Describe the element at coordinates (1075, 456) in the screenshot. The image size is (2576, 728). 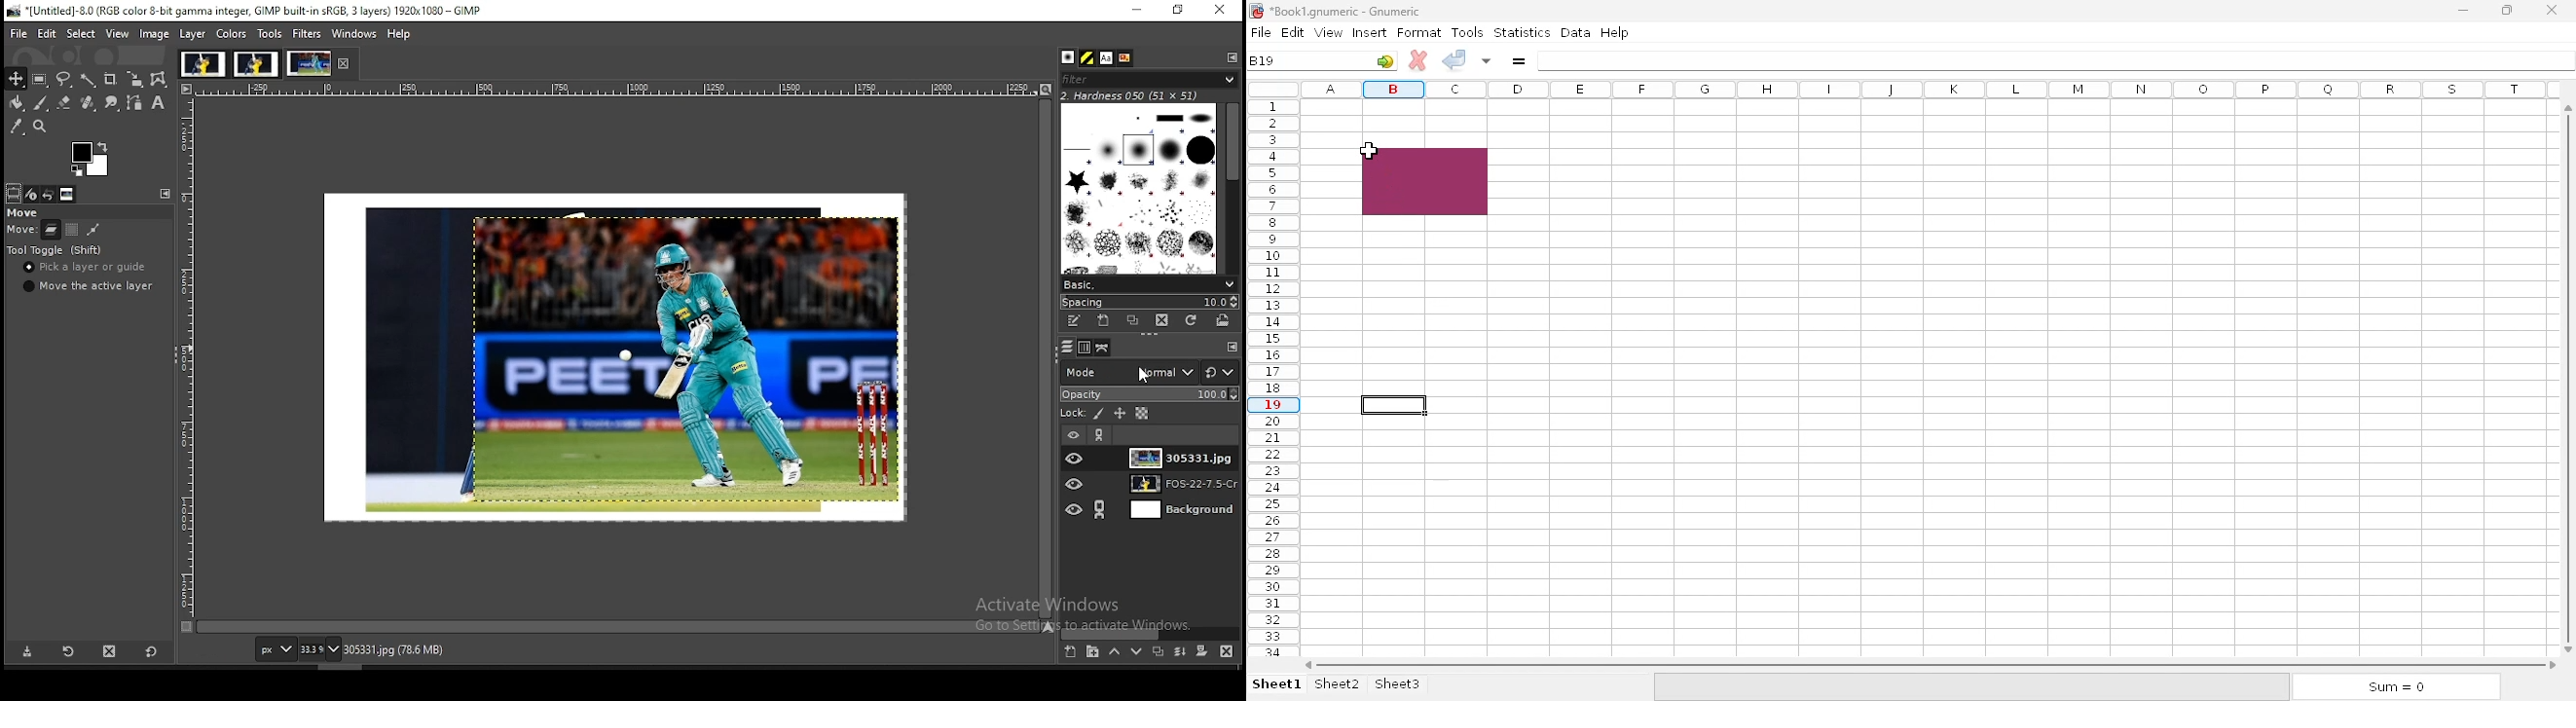
I see `layer visibility on/off` at that location.